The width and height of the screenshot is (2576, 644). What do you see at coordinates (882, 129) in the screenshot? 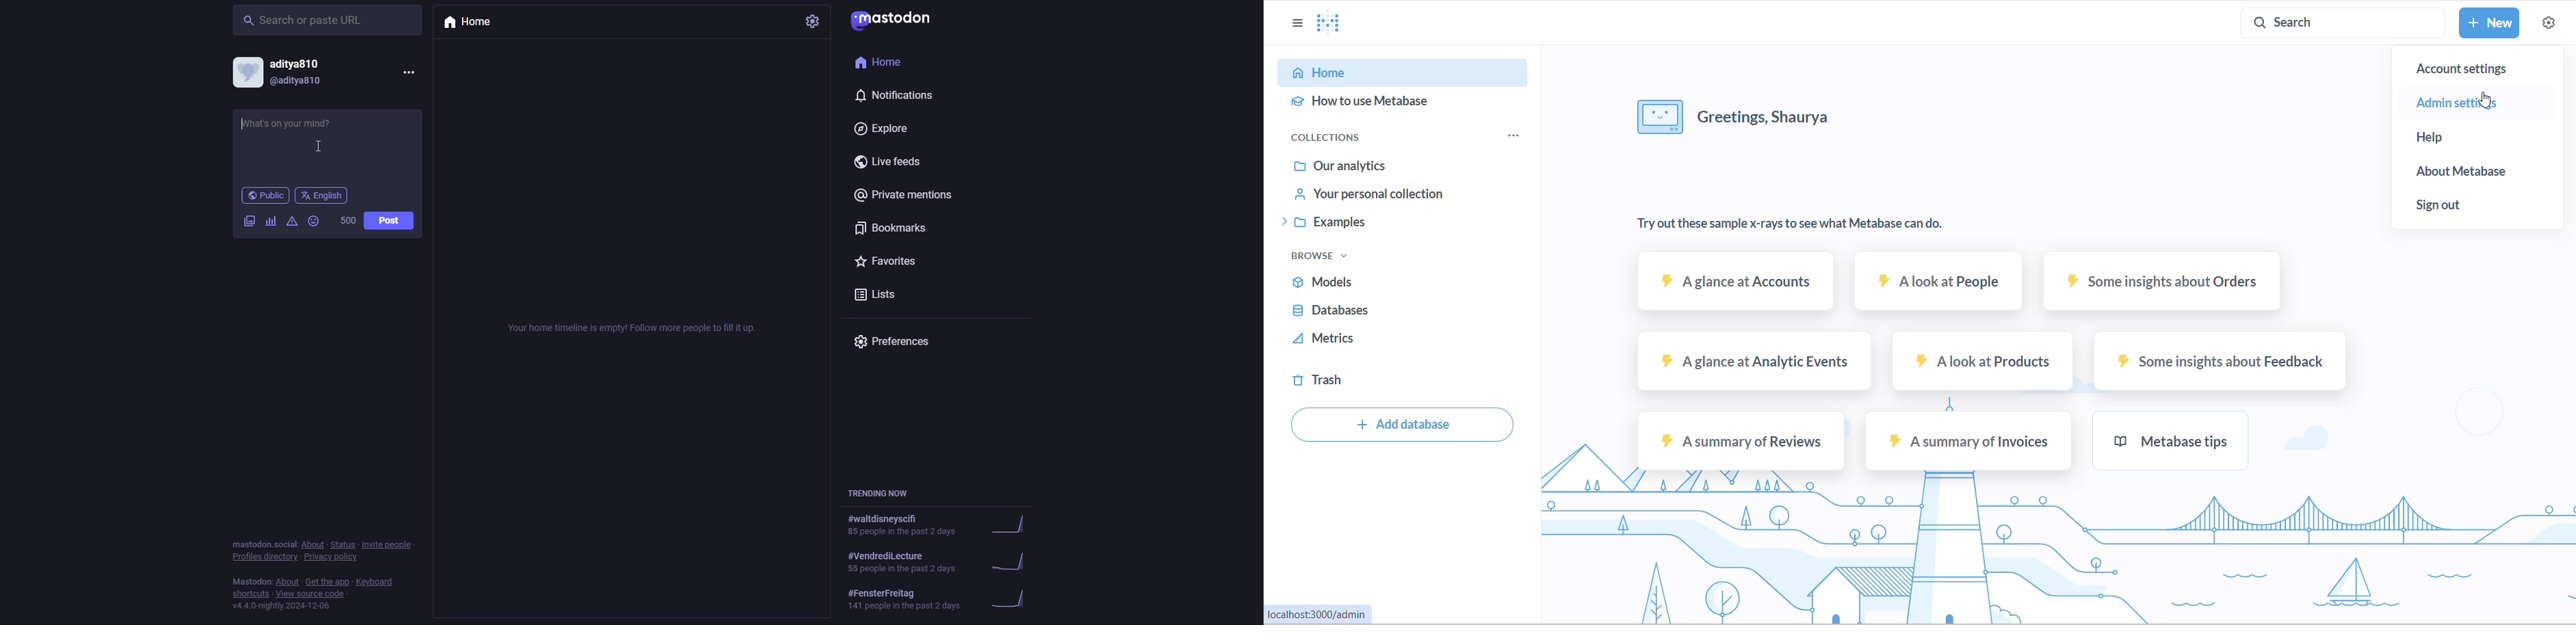
I see `explore` at bounding box center [882, 129].